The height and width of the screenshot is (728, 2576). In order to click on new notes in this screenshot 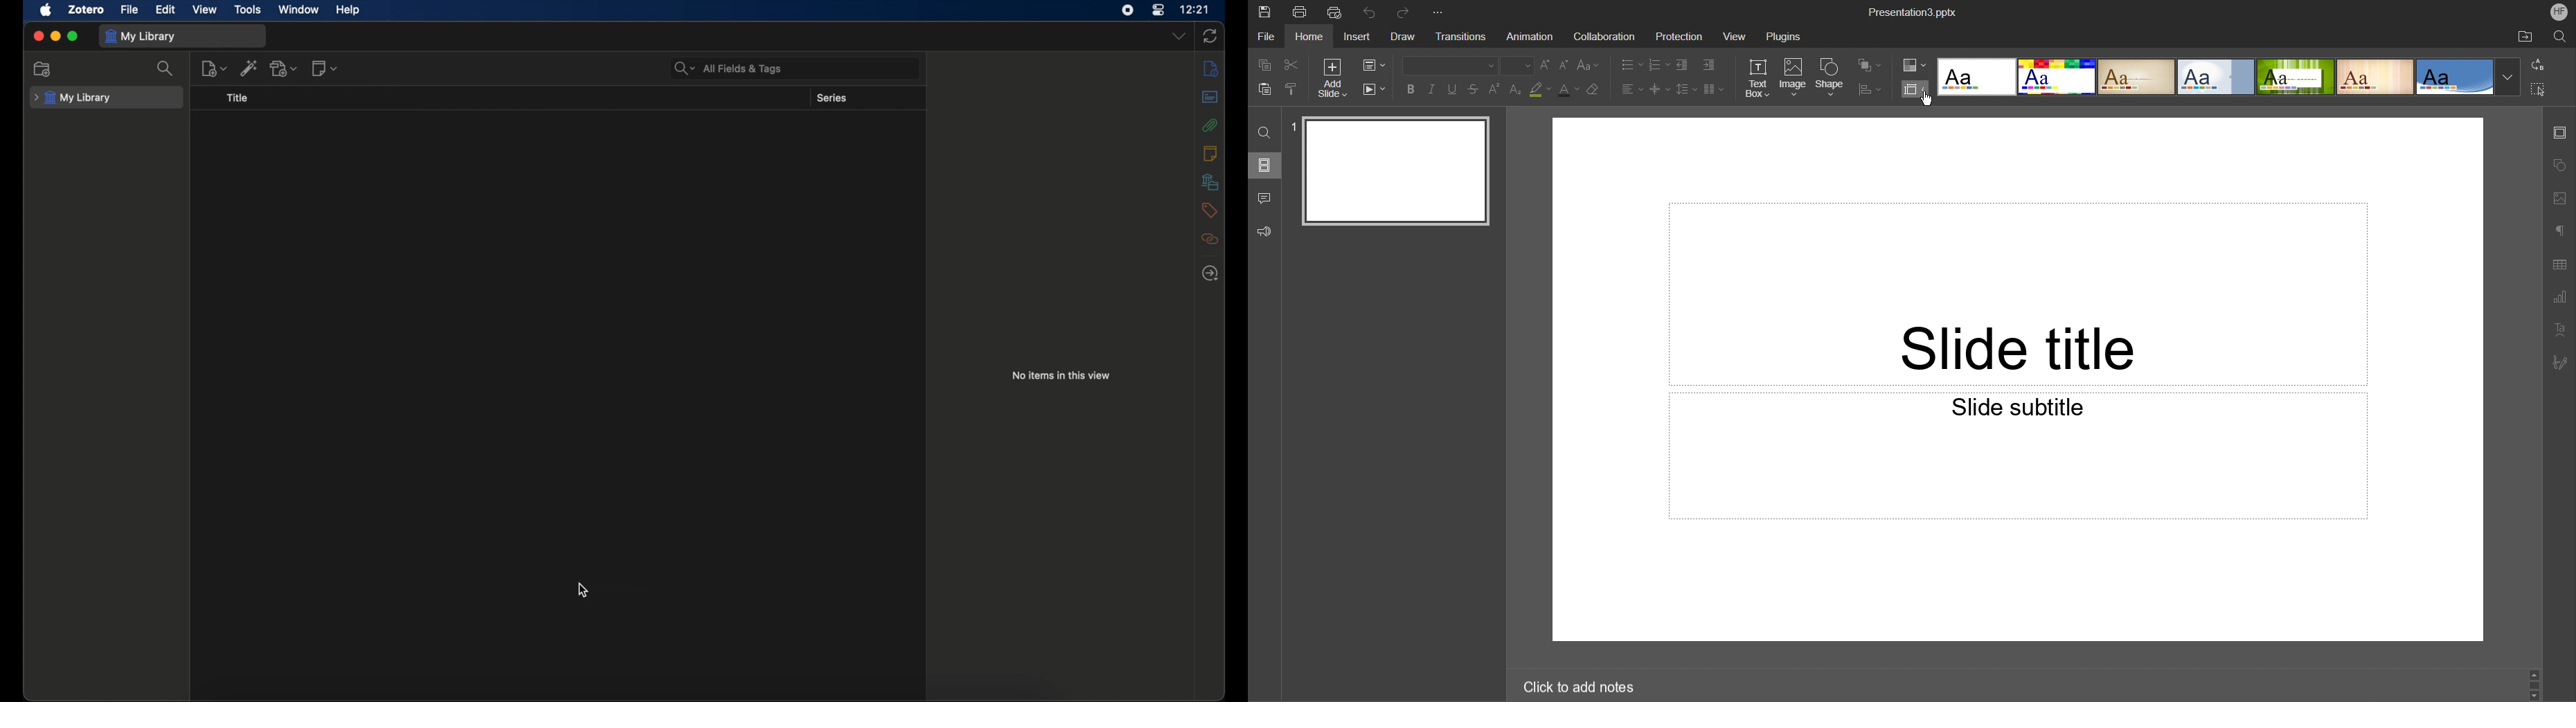, I will do `click(214, 69)`.